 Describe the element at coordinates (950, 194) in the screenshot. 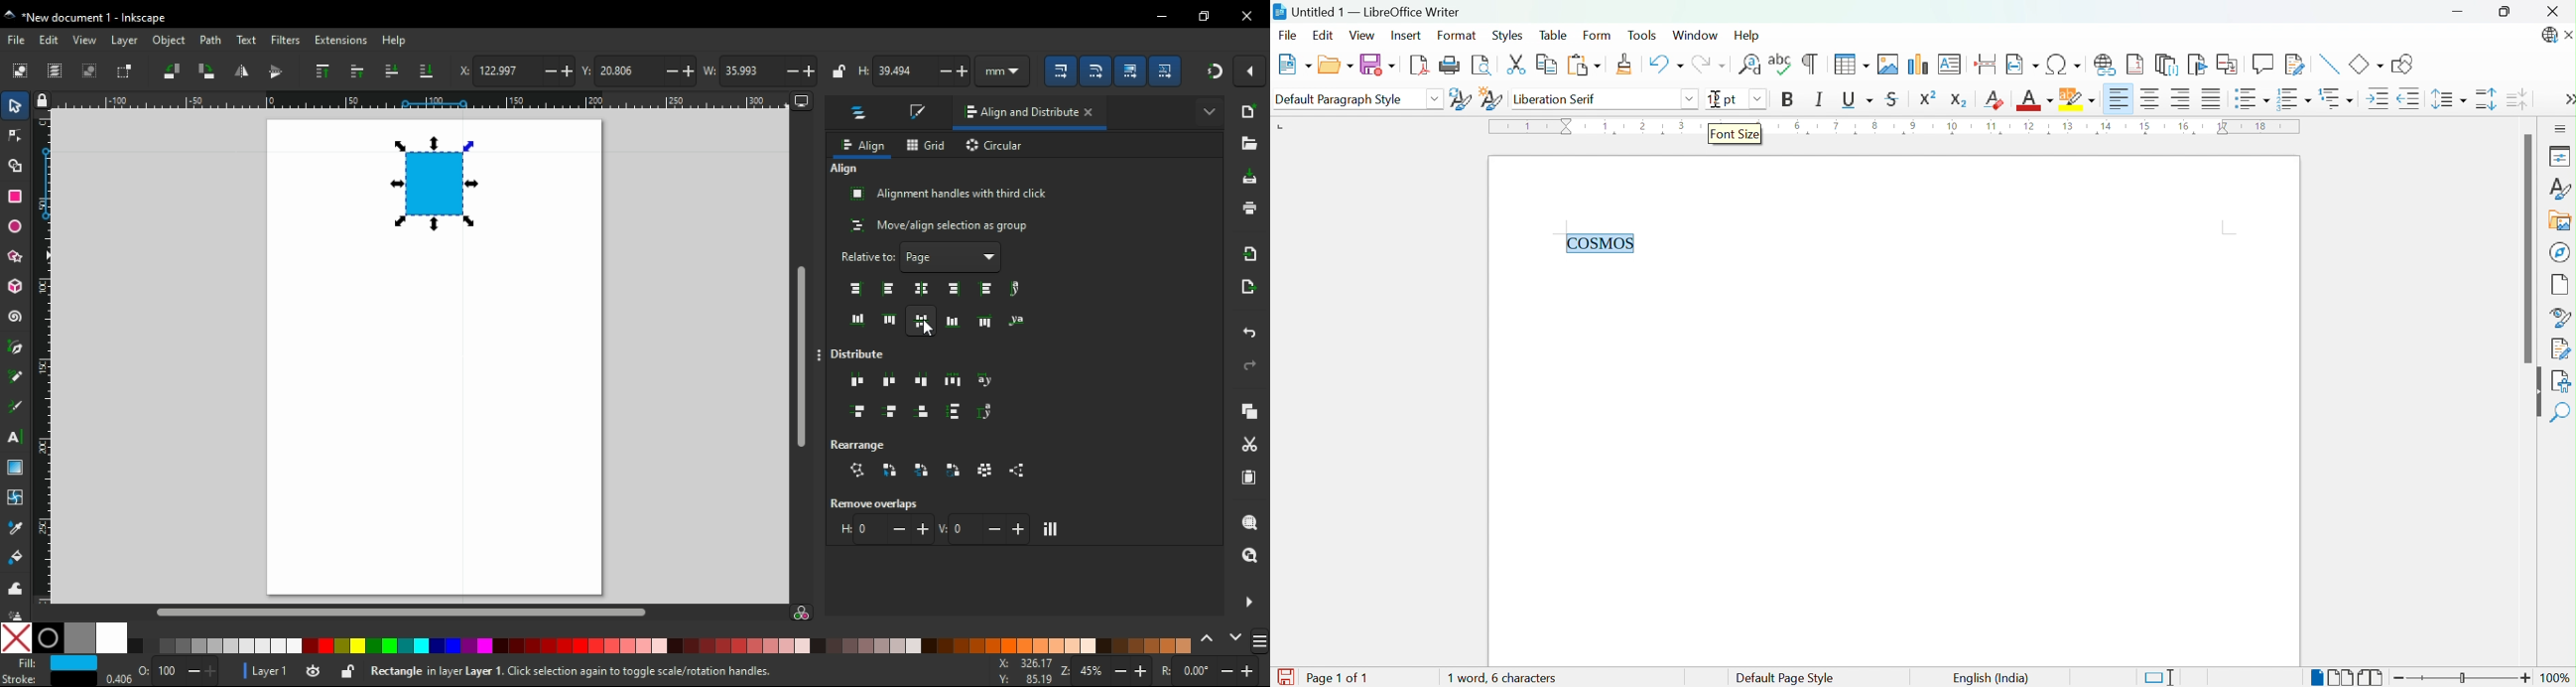

I see `checkbox: alignment handles with third click` at that location.